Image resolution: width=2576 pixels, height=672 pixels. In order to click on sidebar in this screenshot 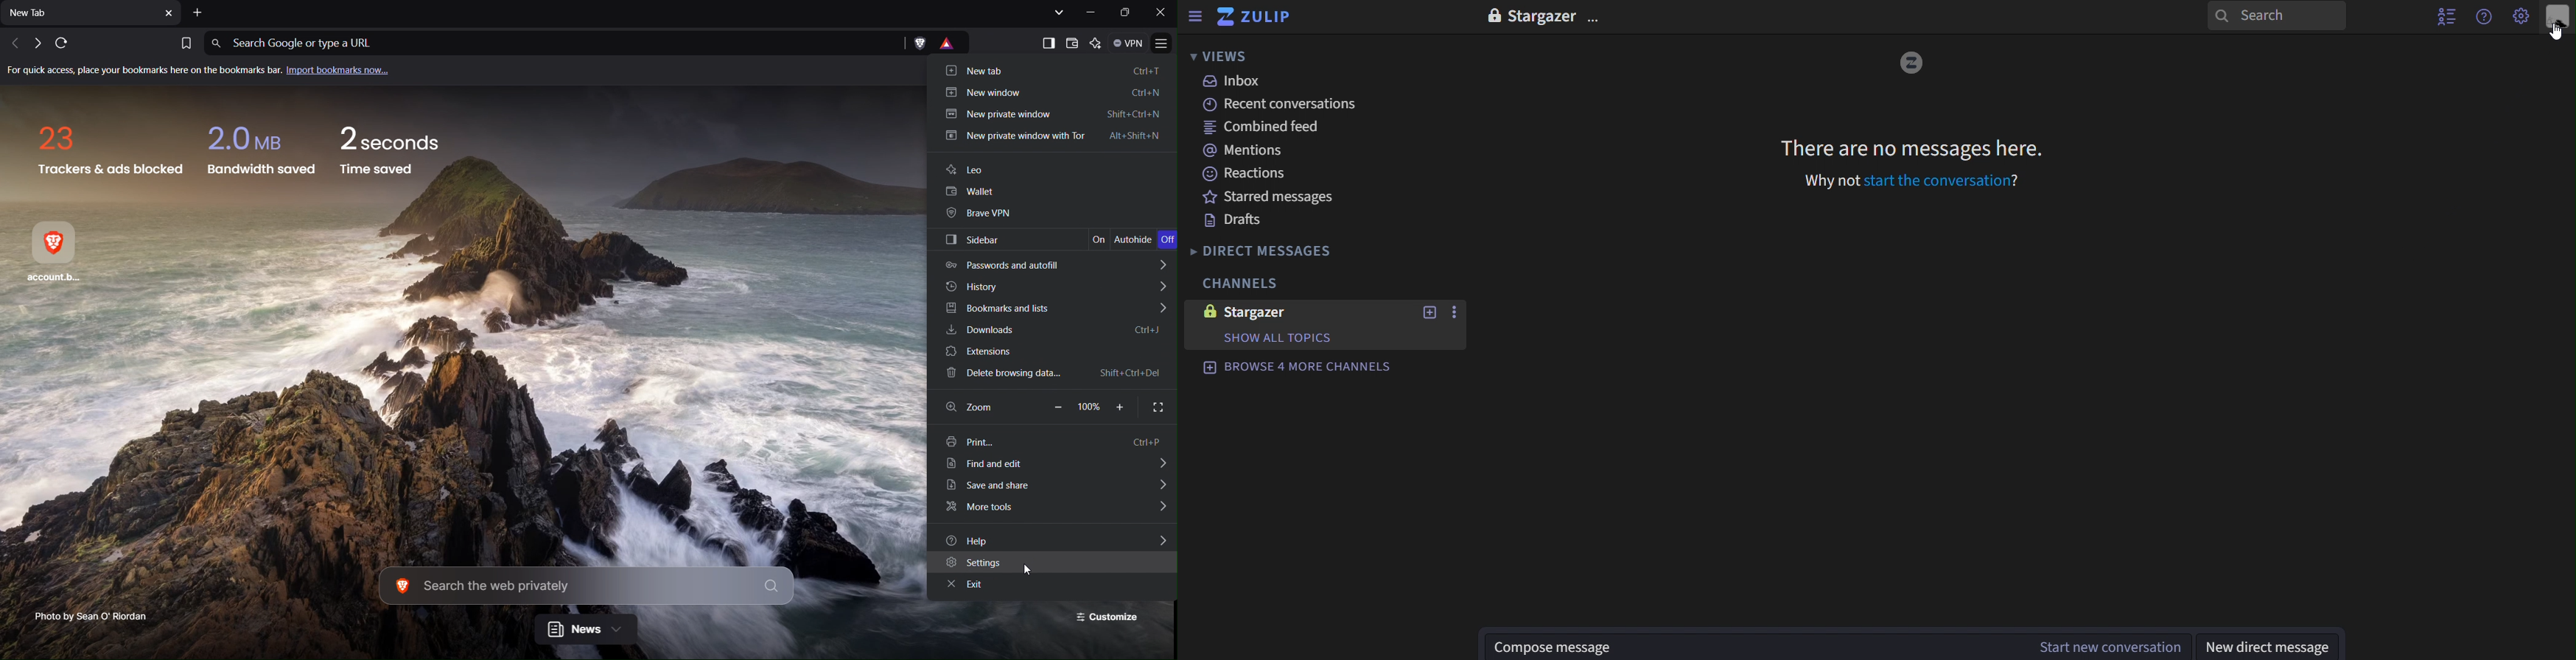, I will do `click(1197, 15)`.